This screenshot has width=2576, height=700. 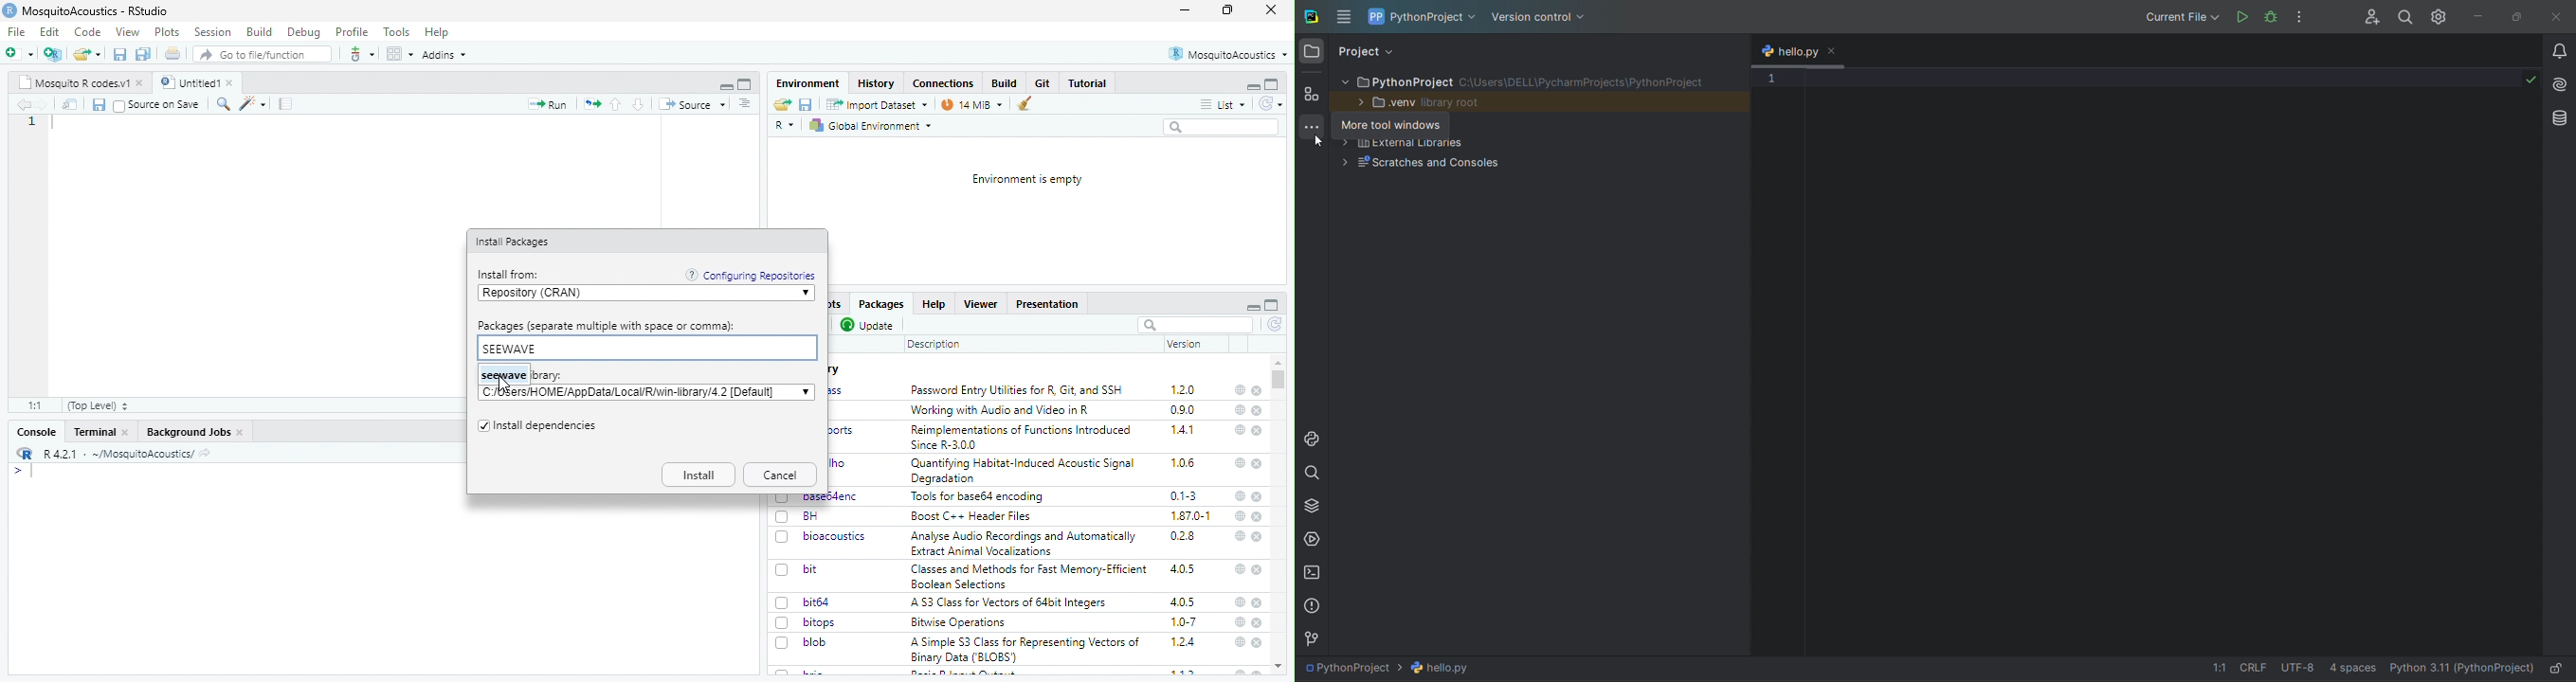 I want to click on , so click(x=1007, y=82).